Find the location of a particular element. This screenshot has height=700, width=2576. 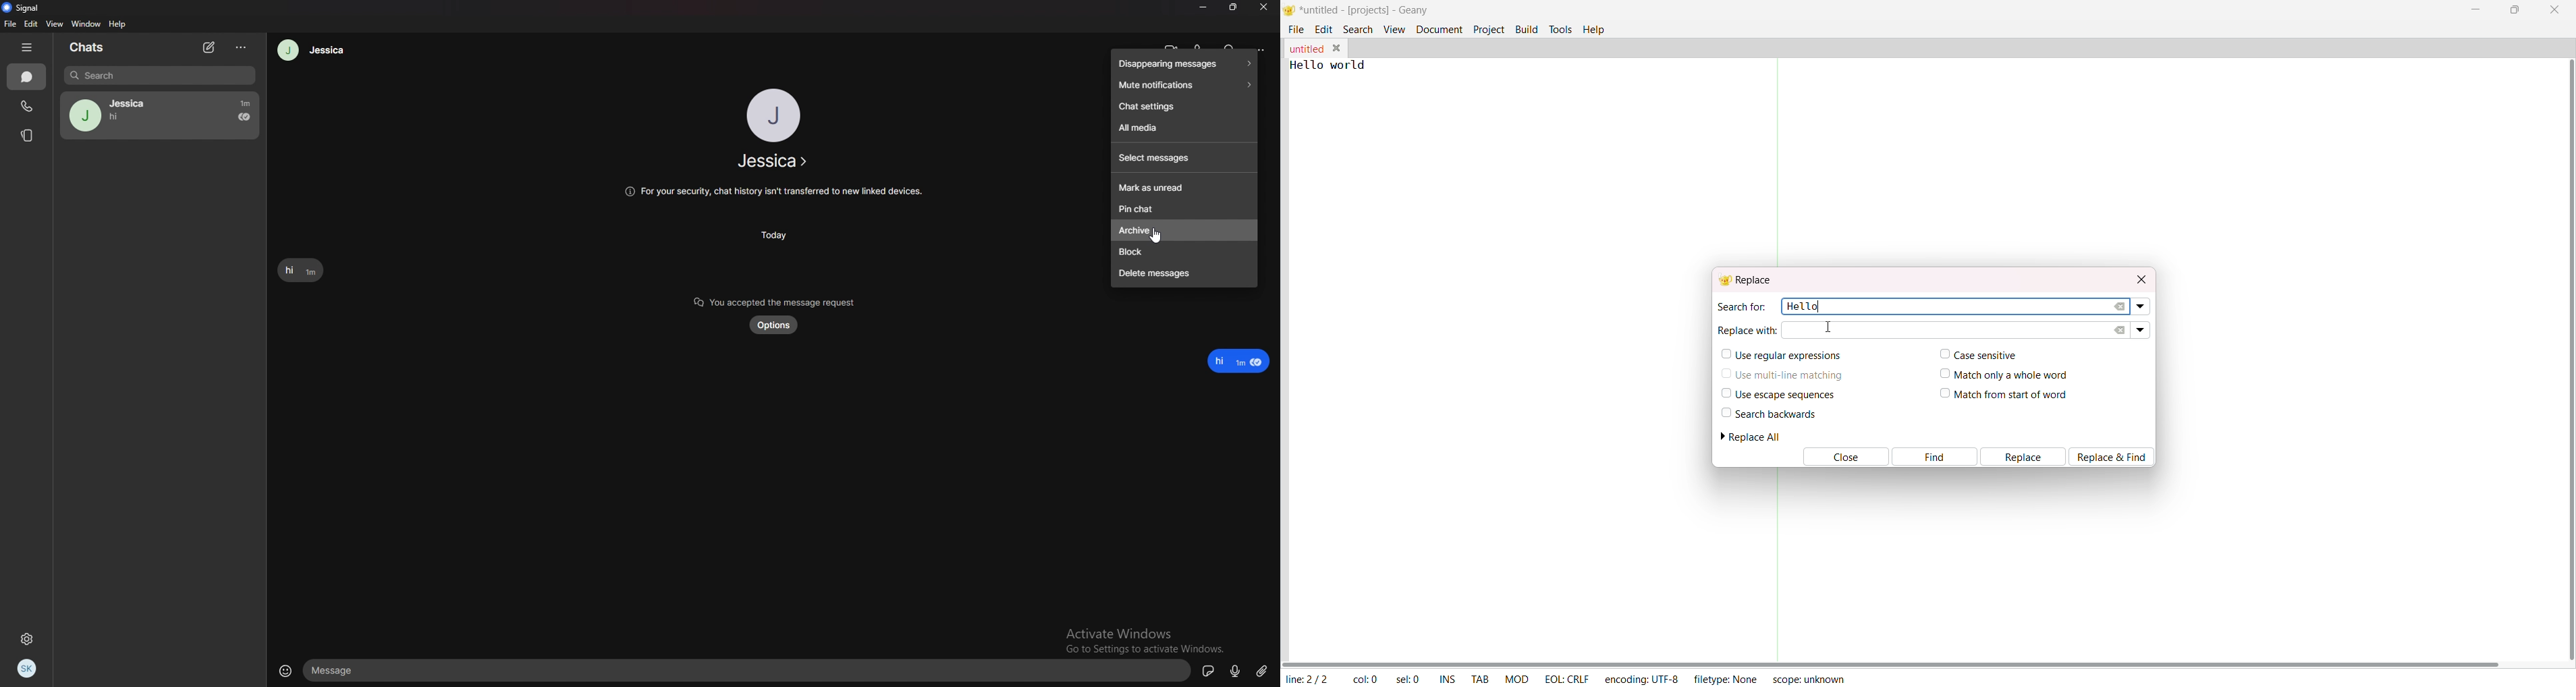

Search bar is located at coordinates (159, 76).